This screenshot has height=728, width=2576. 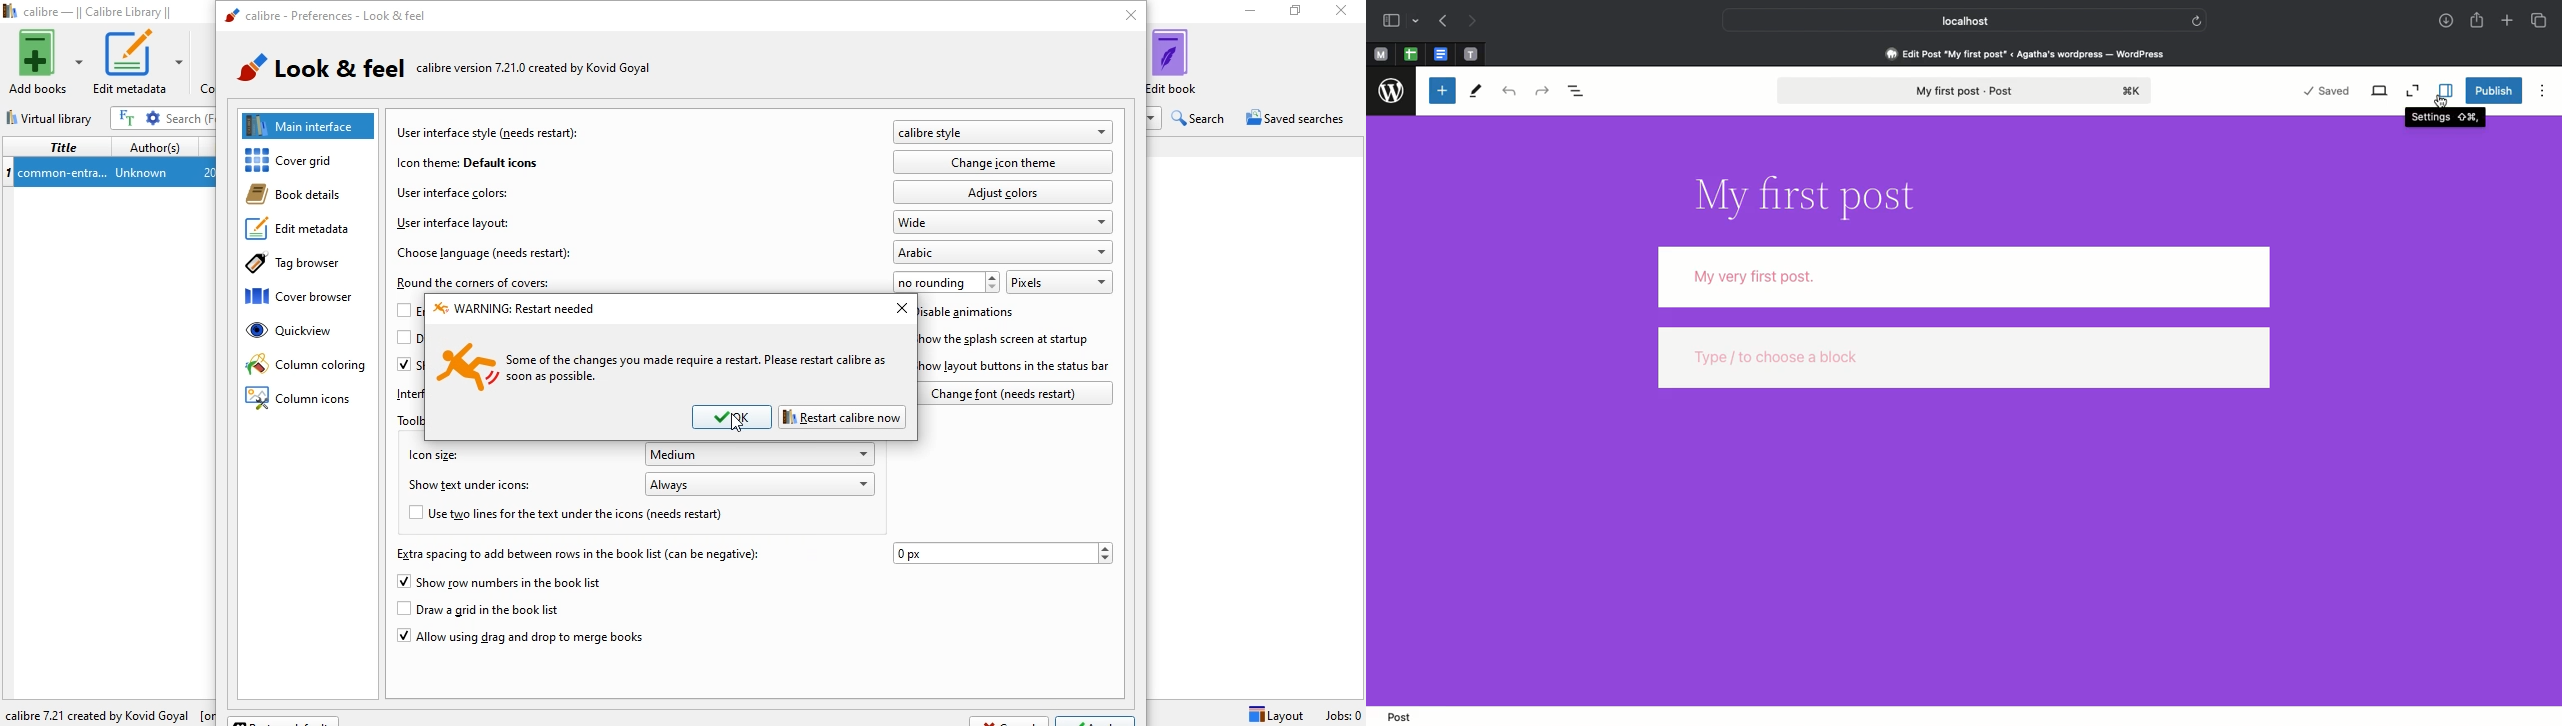 What do you see at coordinates (1245, 12) in the screenshot?
I see `Minimise` at bounding box center [1245, 12].